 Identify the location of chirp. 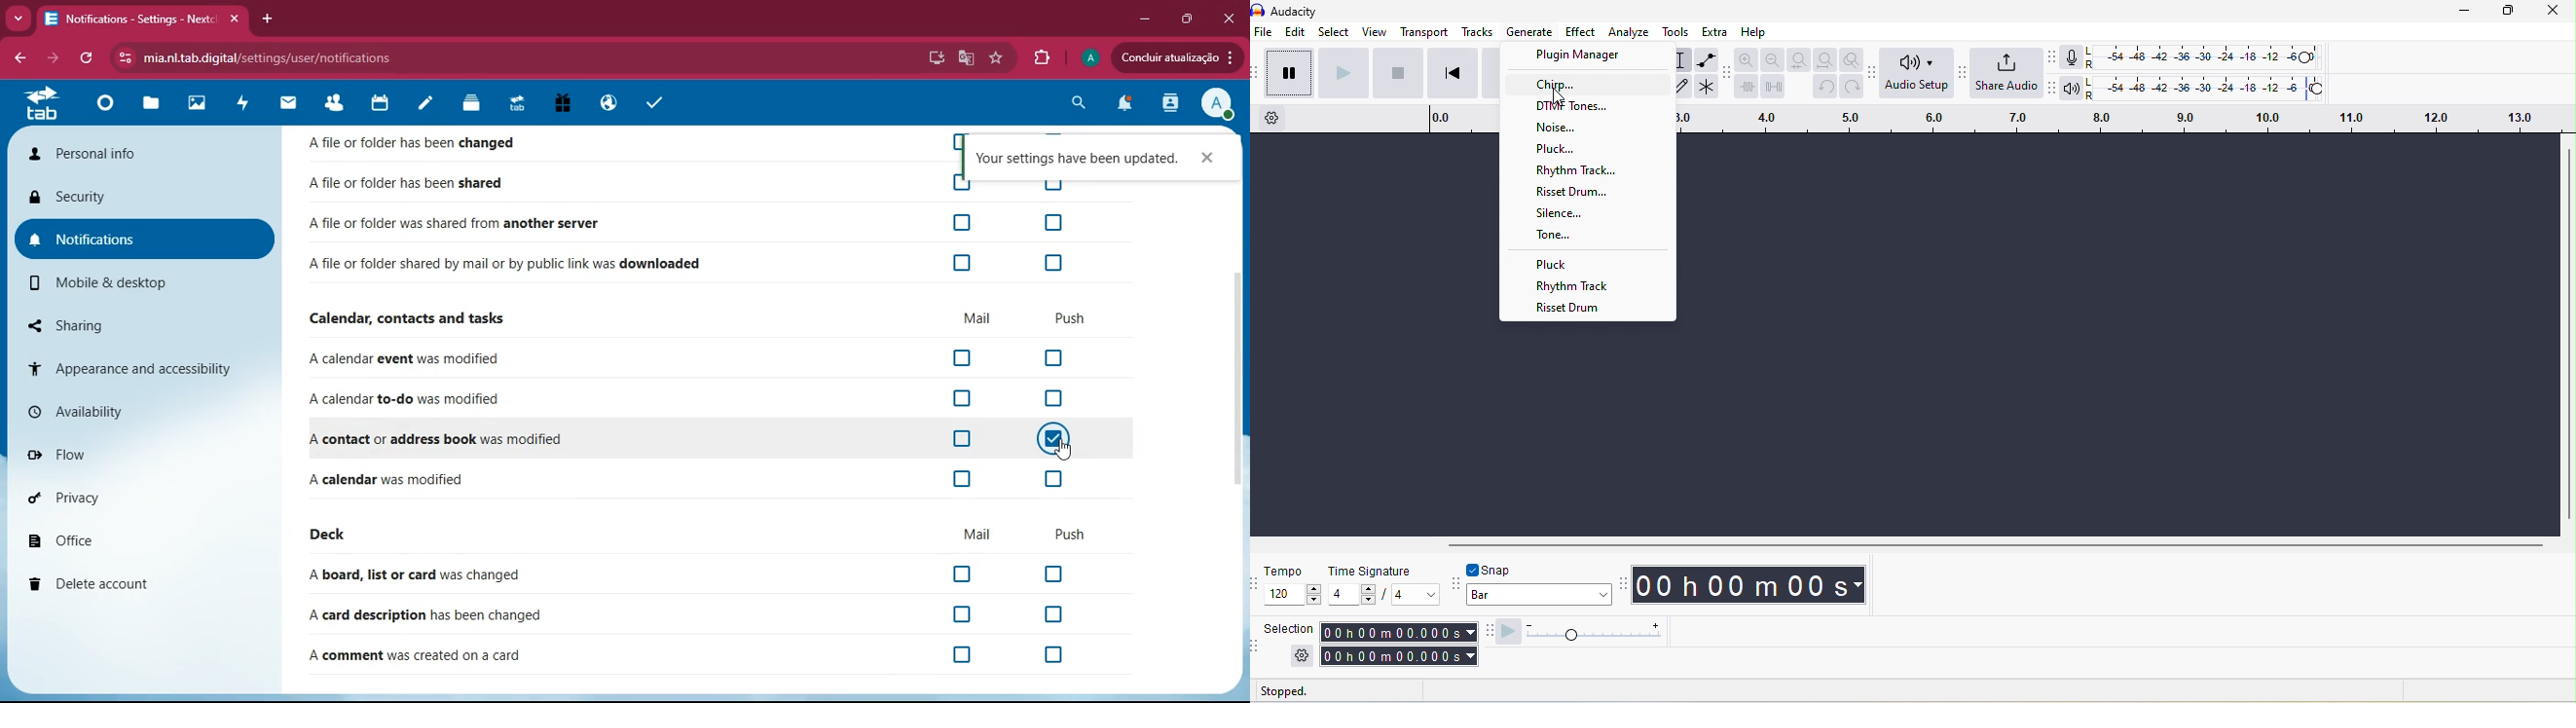
(1582, 86).